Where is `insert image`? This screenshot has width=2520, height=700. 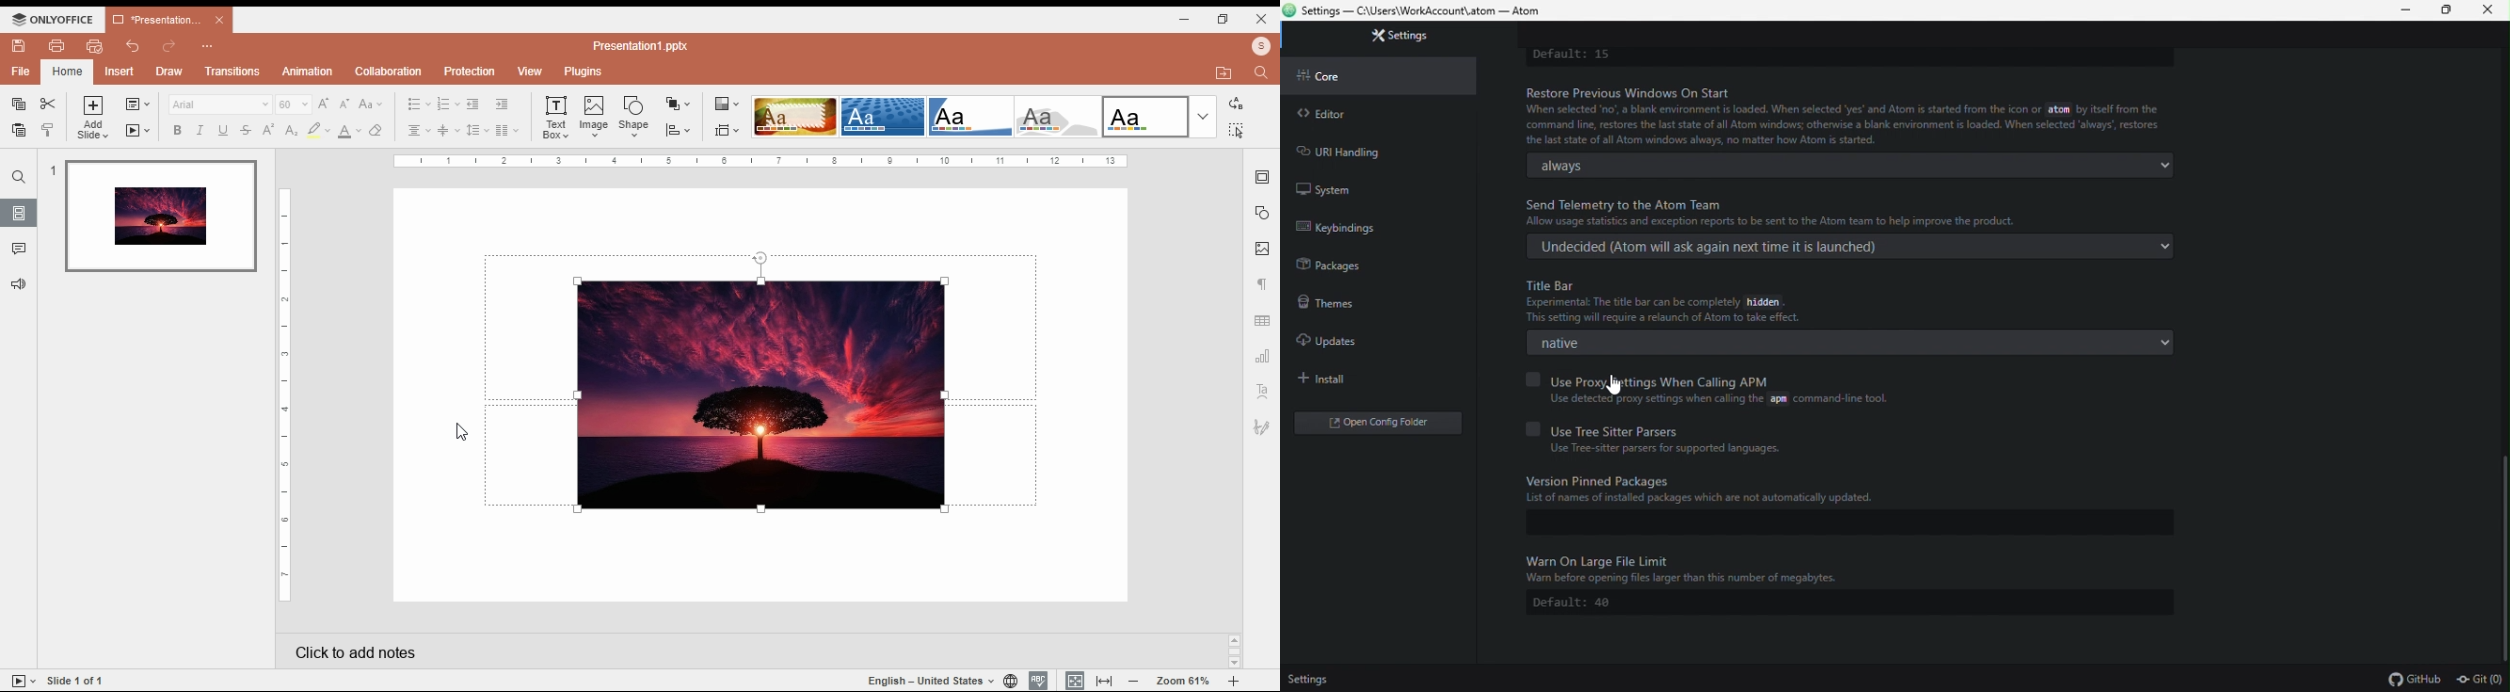
insert image is located at coordinates (595, 117).